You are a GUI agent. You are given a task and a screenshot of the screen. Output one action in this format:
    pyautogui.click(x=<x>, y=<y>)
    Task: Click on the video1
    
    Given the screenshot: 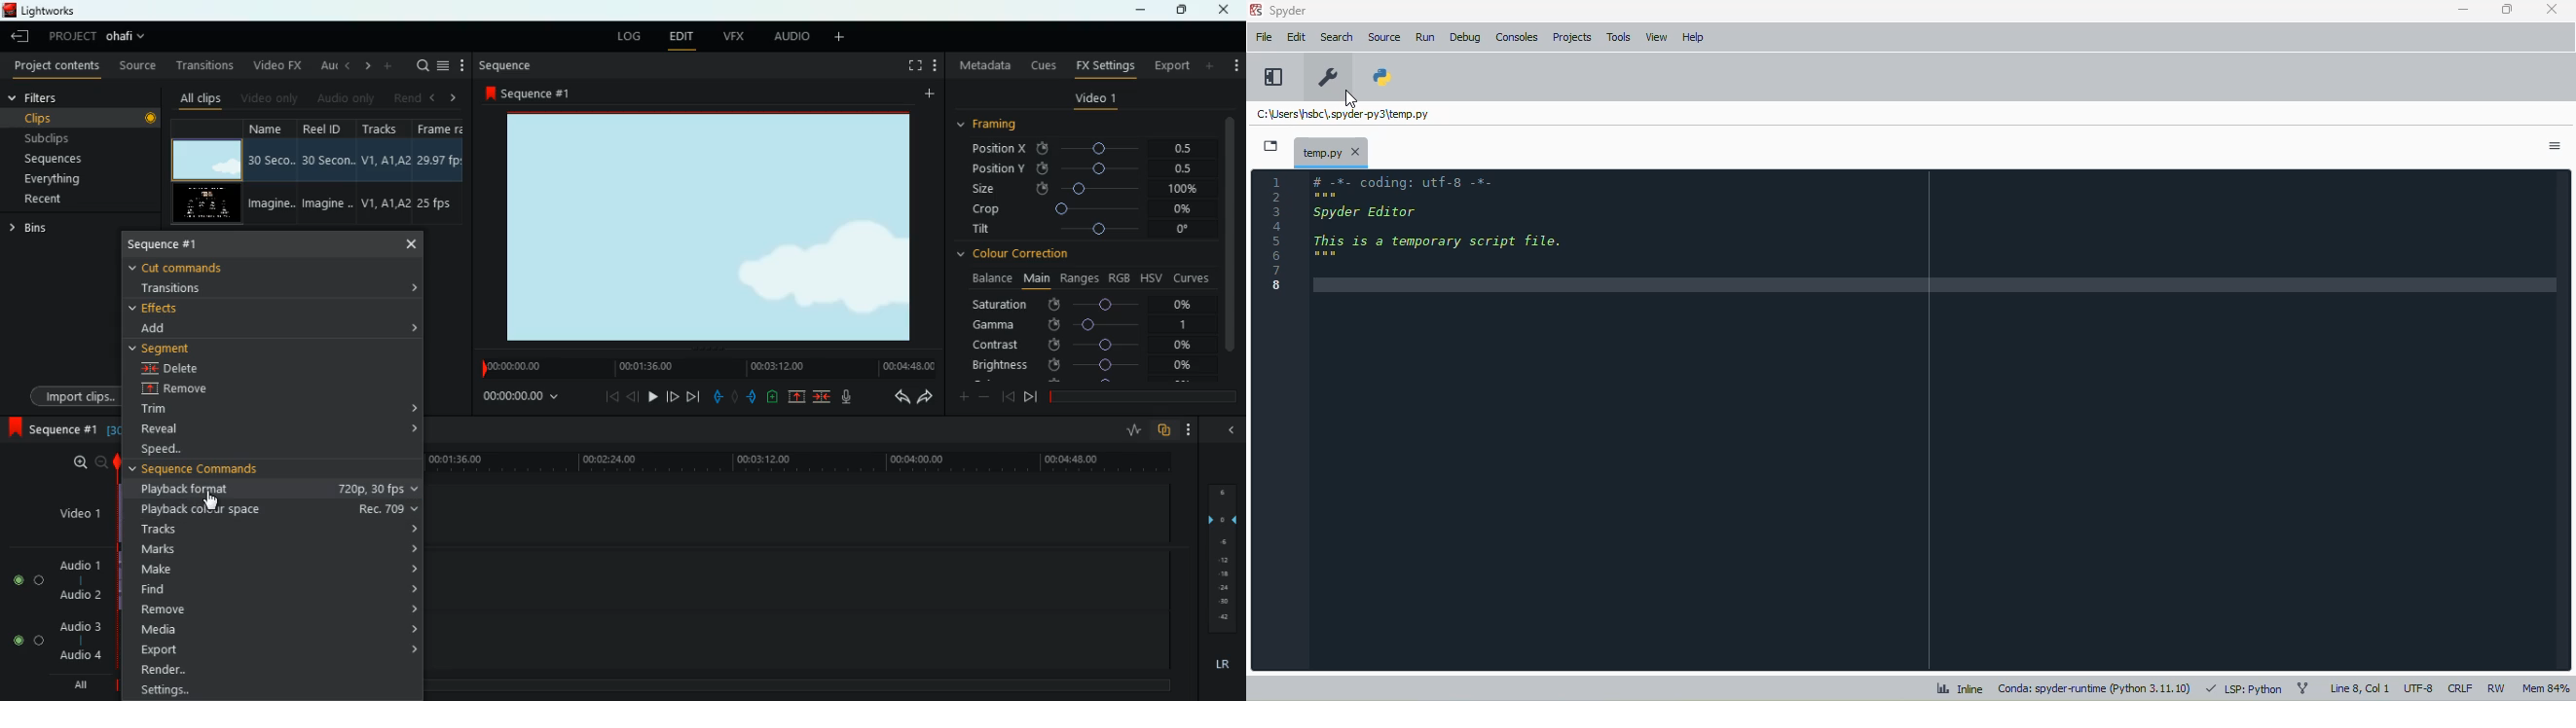 What is the action you would take?
    pyautogui.click(x=76, y=513)
    